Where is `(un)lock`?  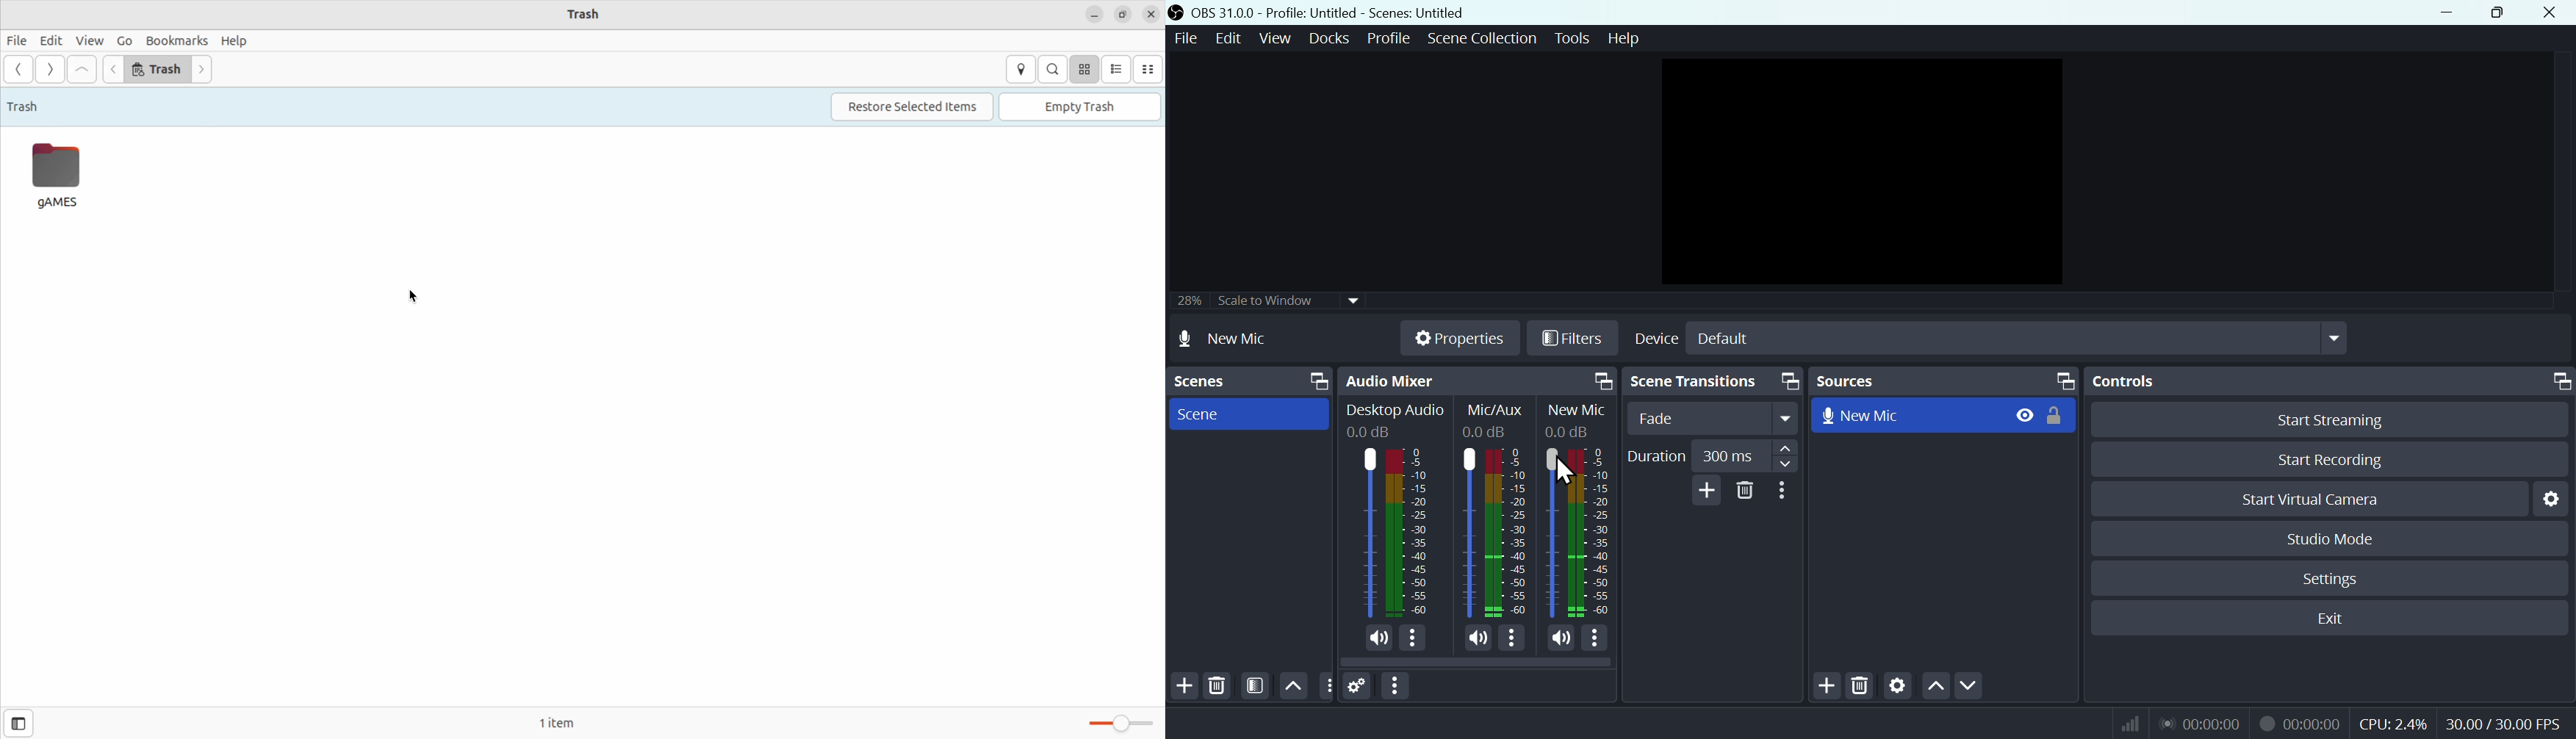
(un)lock is located at coordinates (2058, 415).